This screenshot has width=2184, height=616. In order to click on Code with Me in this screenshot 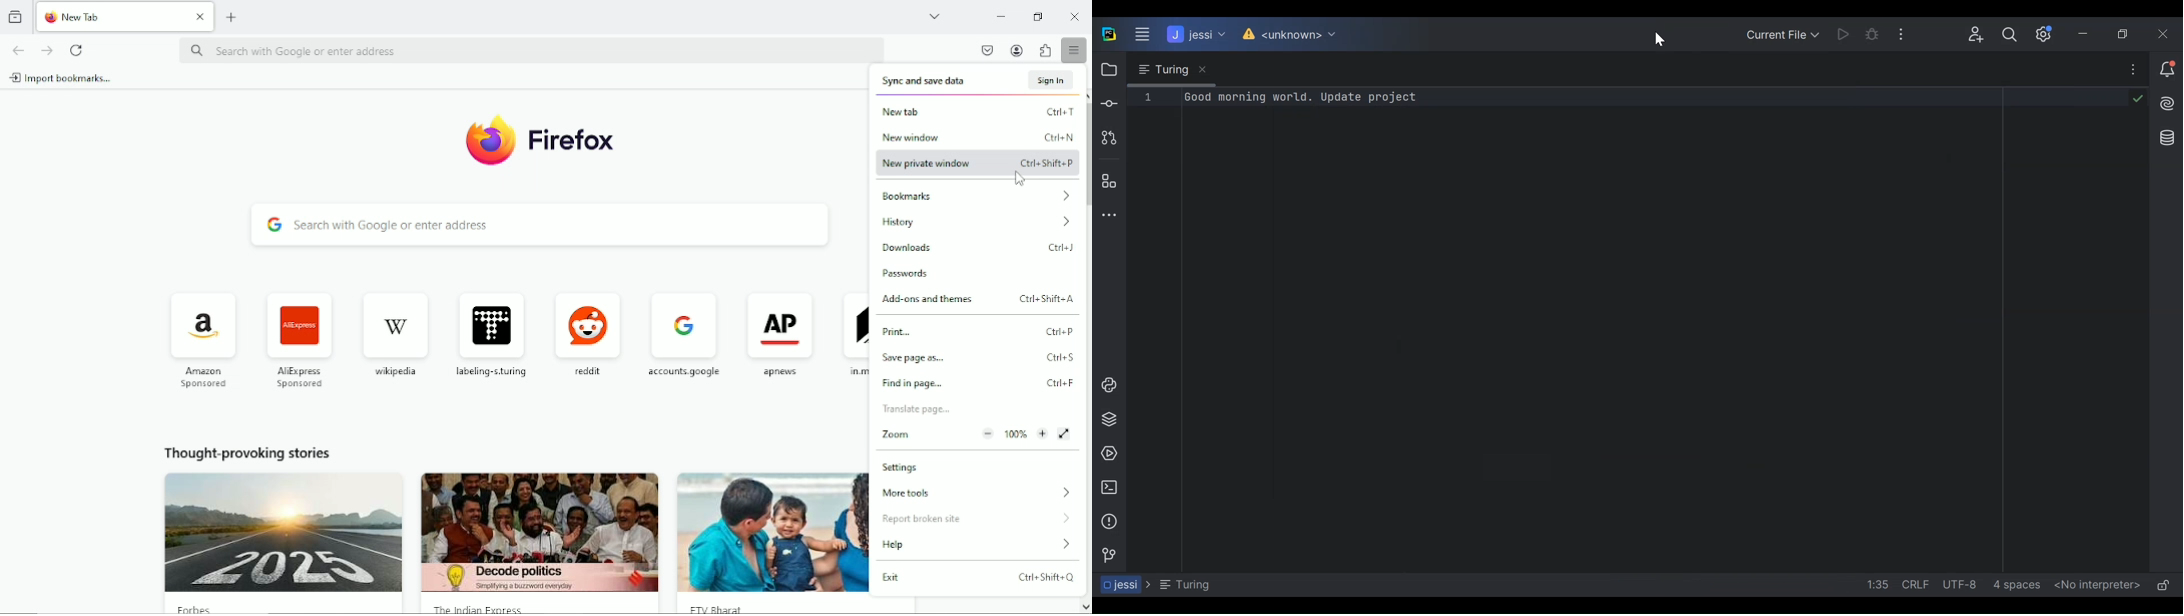, I will do `click(1973, 35)`.